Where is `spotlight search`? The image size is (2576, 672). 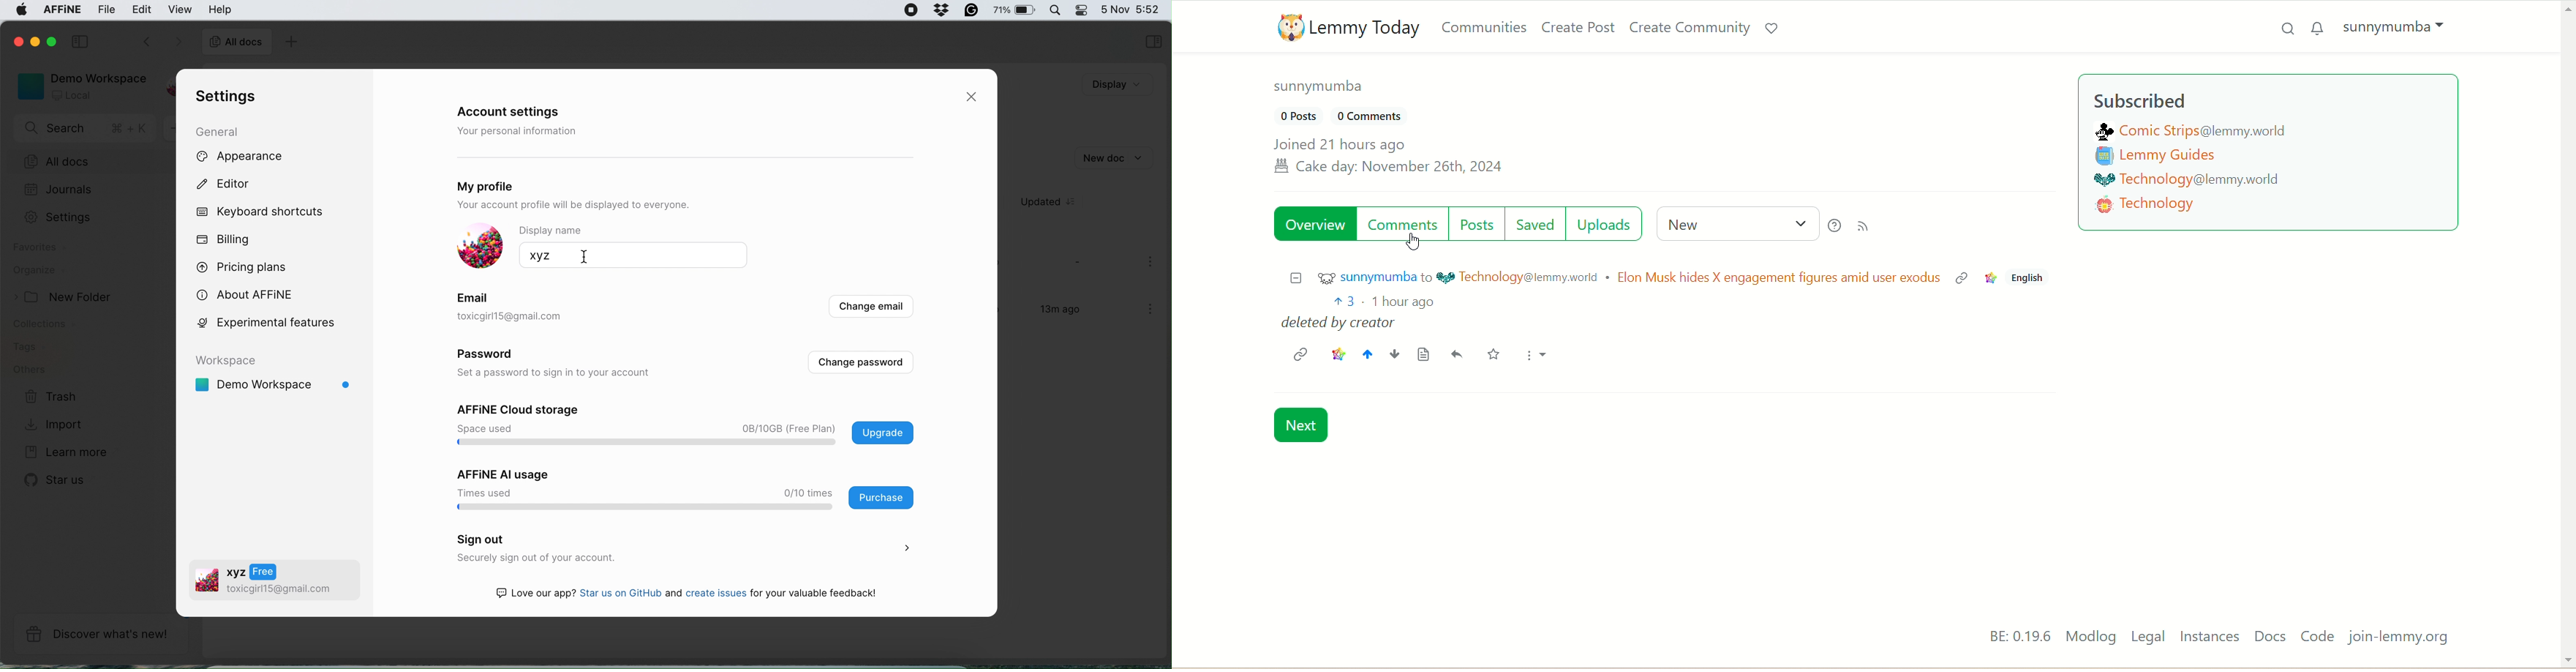
spotlight search is located at coordinates (1054, 9).